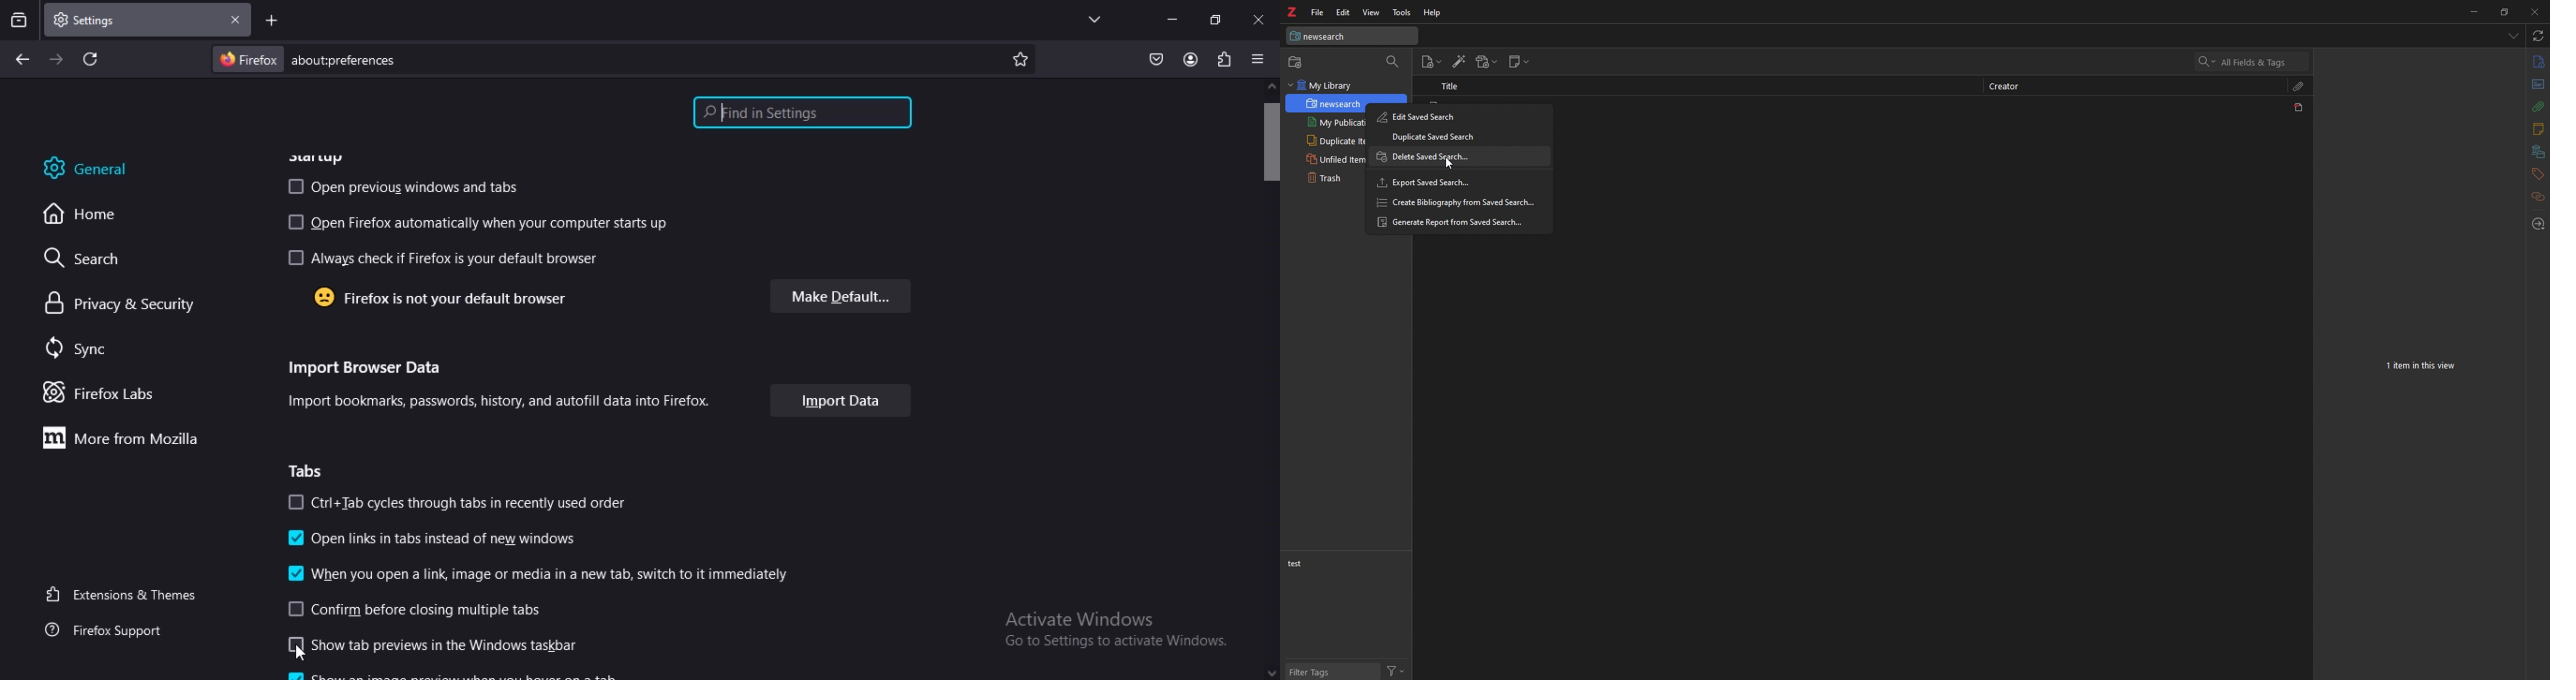 This screenshot has width=2576, height=700. What do you see at coordinates (2260, 62) in the screenshot?
I see `search input` at bounding box center [2260, 62].